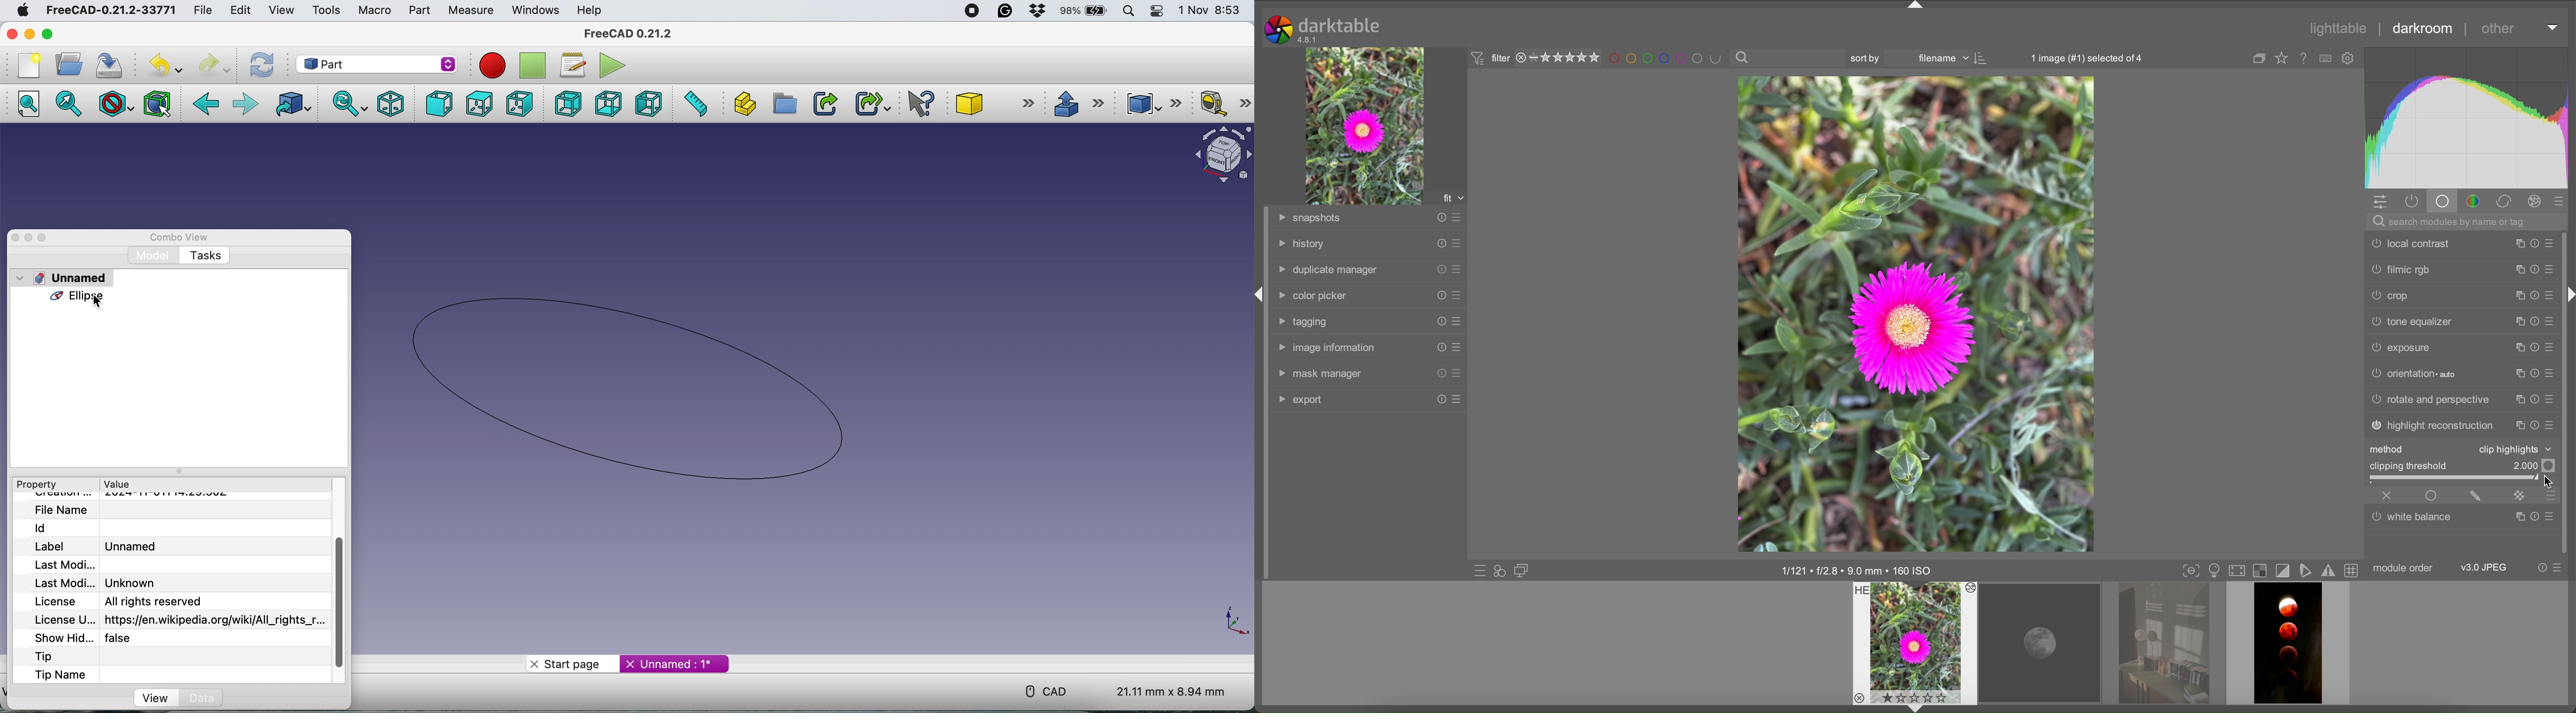 The width and height of the screenshot is (2576, 728). I want to click on toggle guidelines, so click(2354, 571).